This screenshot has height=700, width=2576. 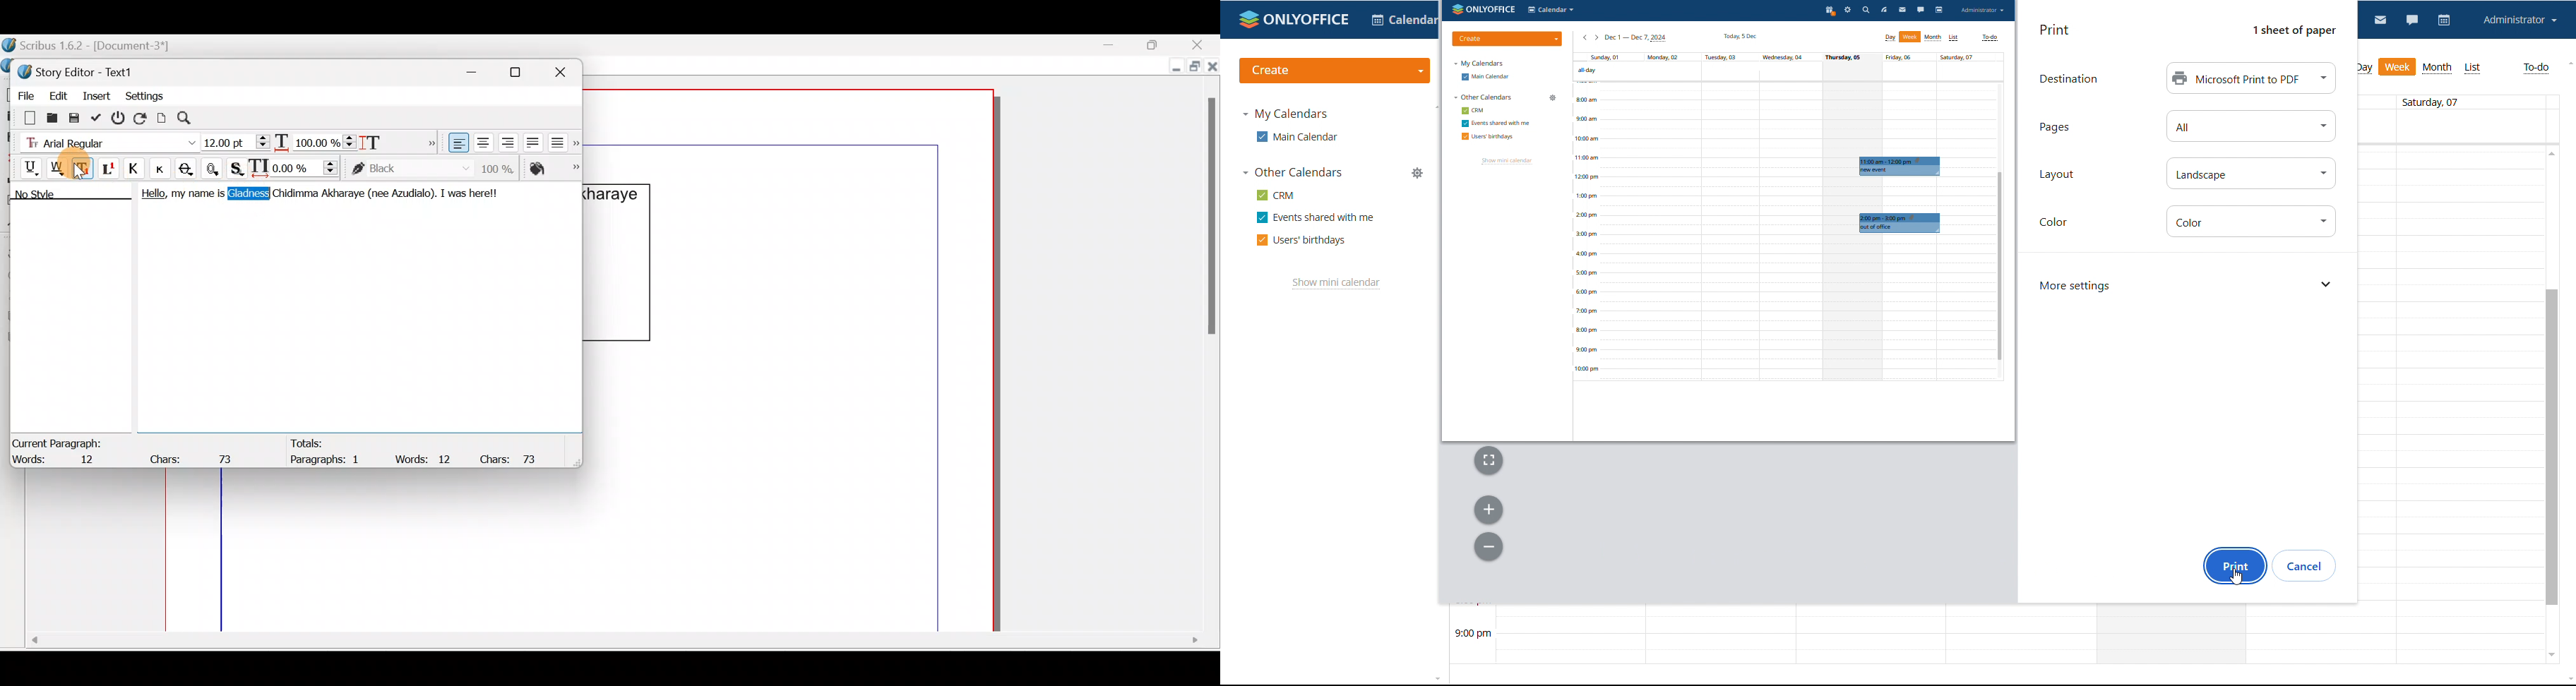 I want to click on Close, so click(x=1213, y=69).